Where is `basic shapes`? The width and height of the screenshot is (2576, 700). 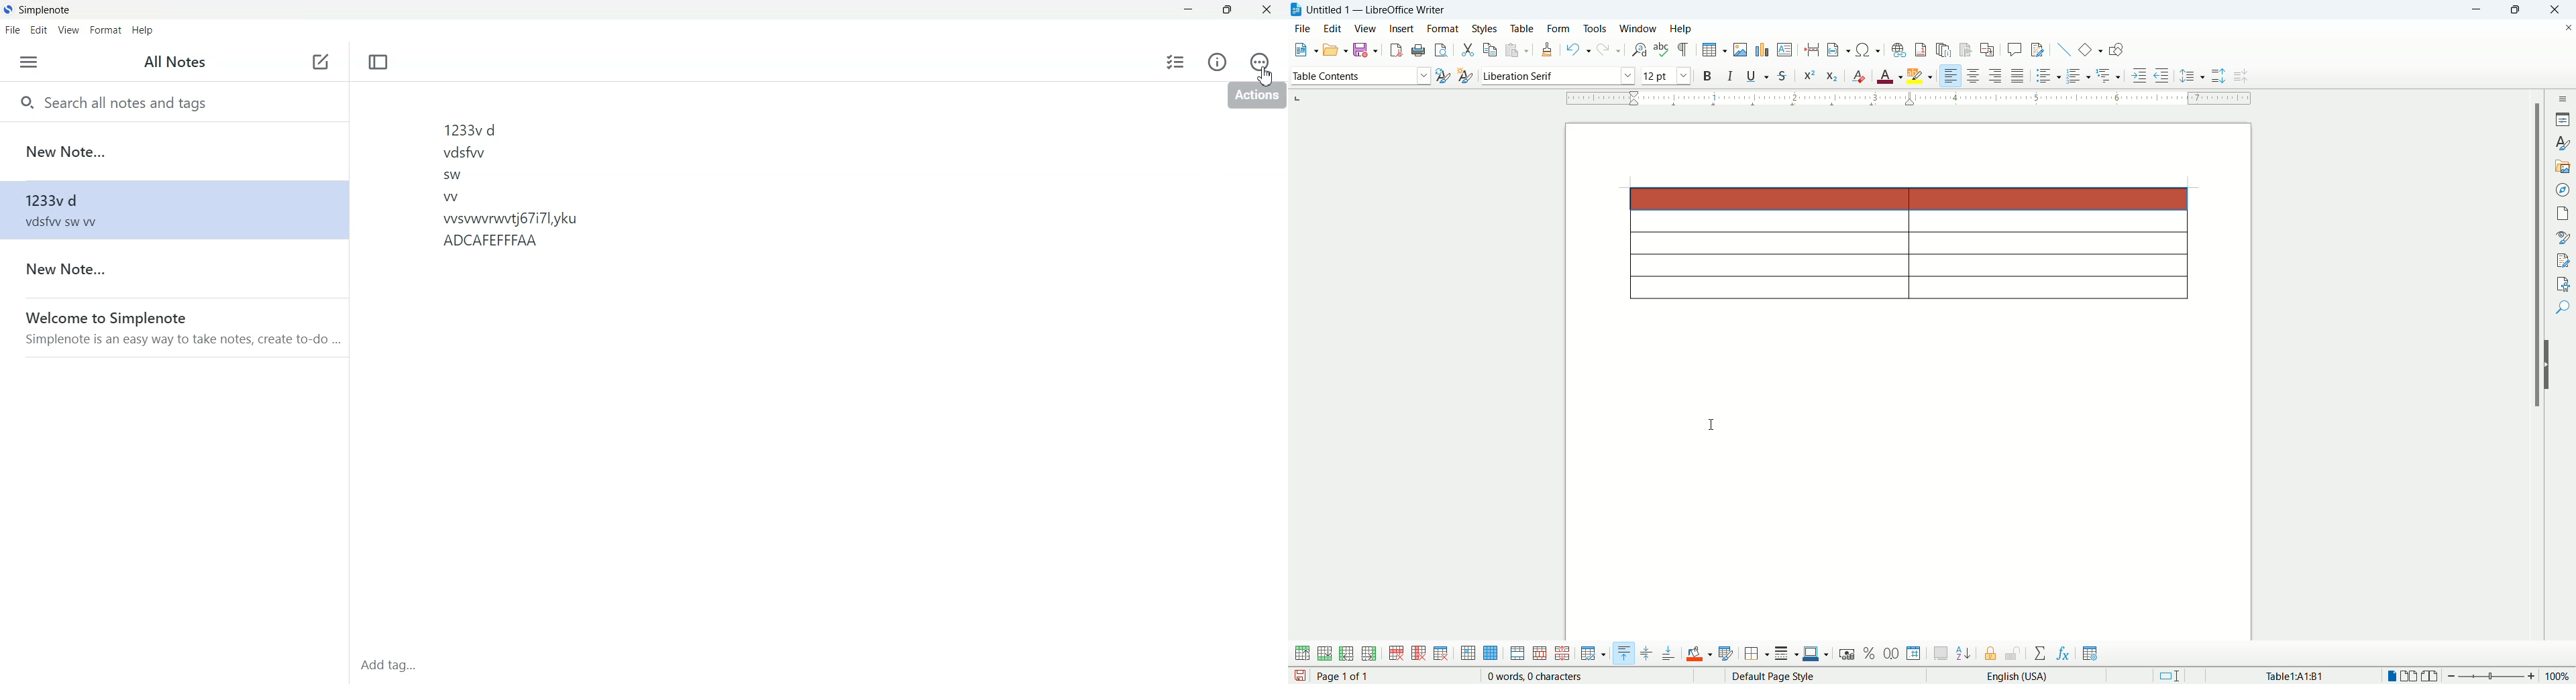
basic shapes is located at coordinates (2090, 48).